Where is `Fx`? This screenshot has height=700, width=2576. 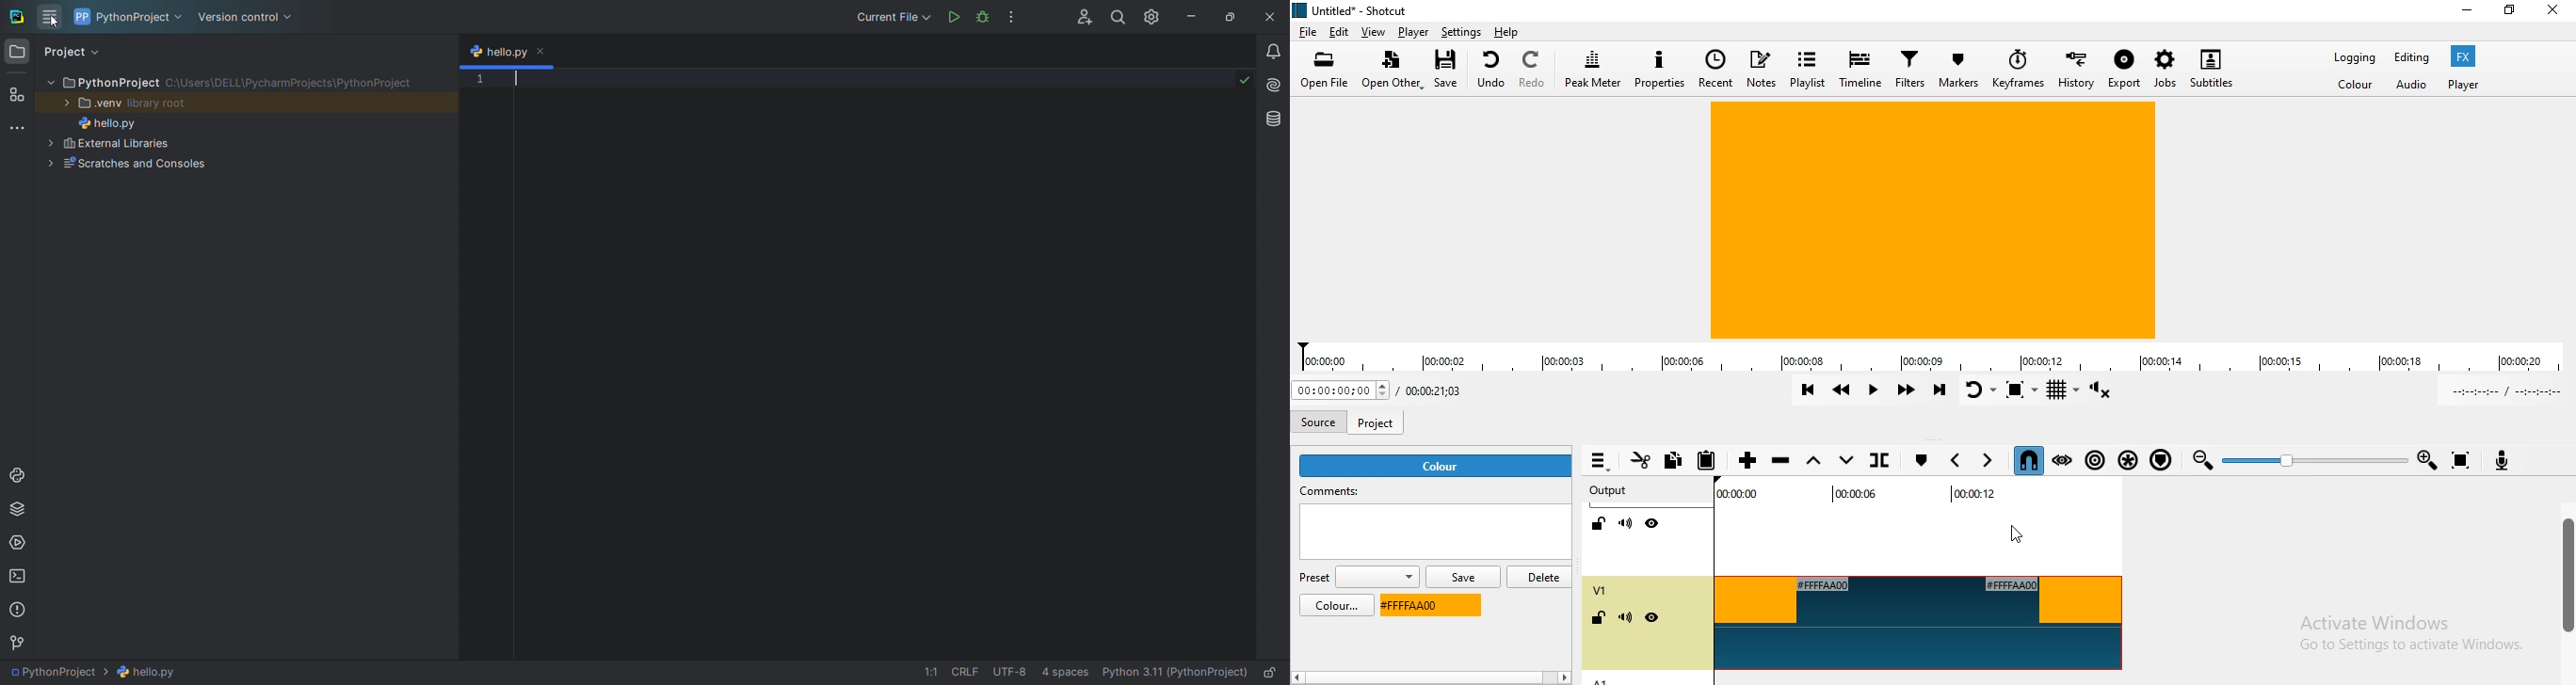 Fx is located at coordinates (2462, 56).